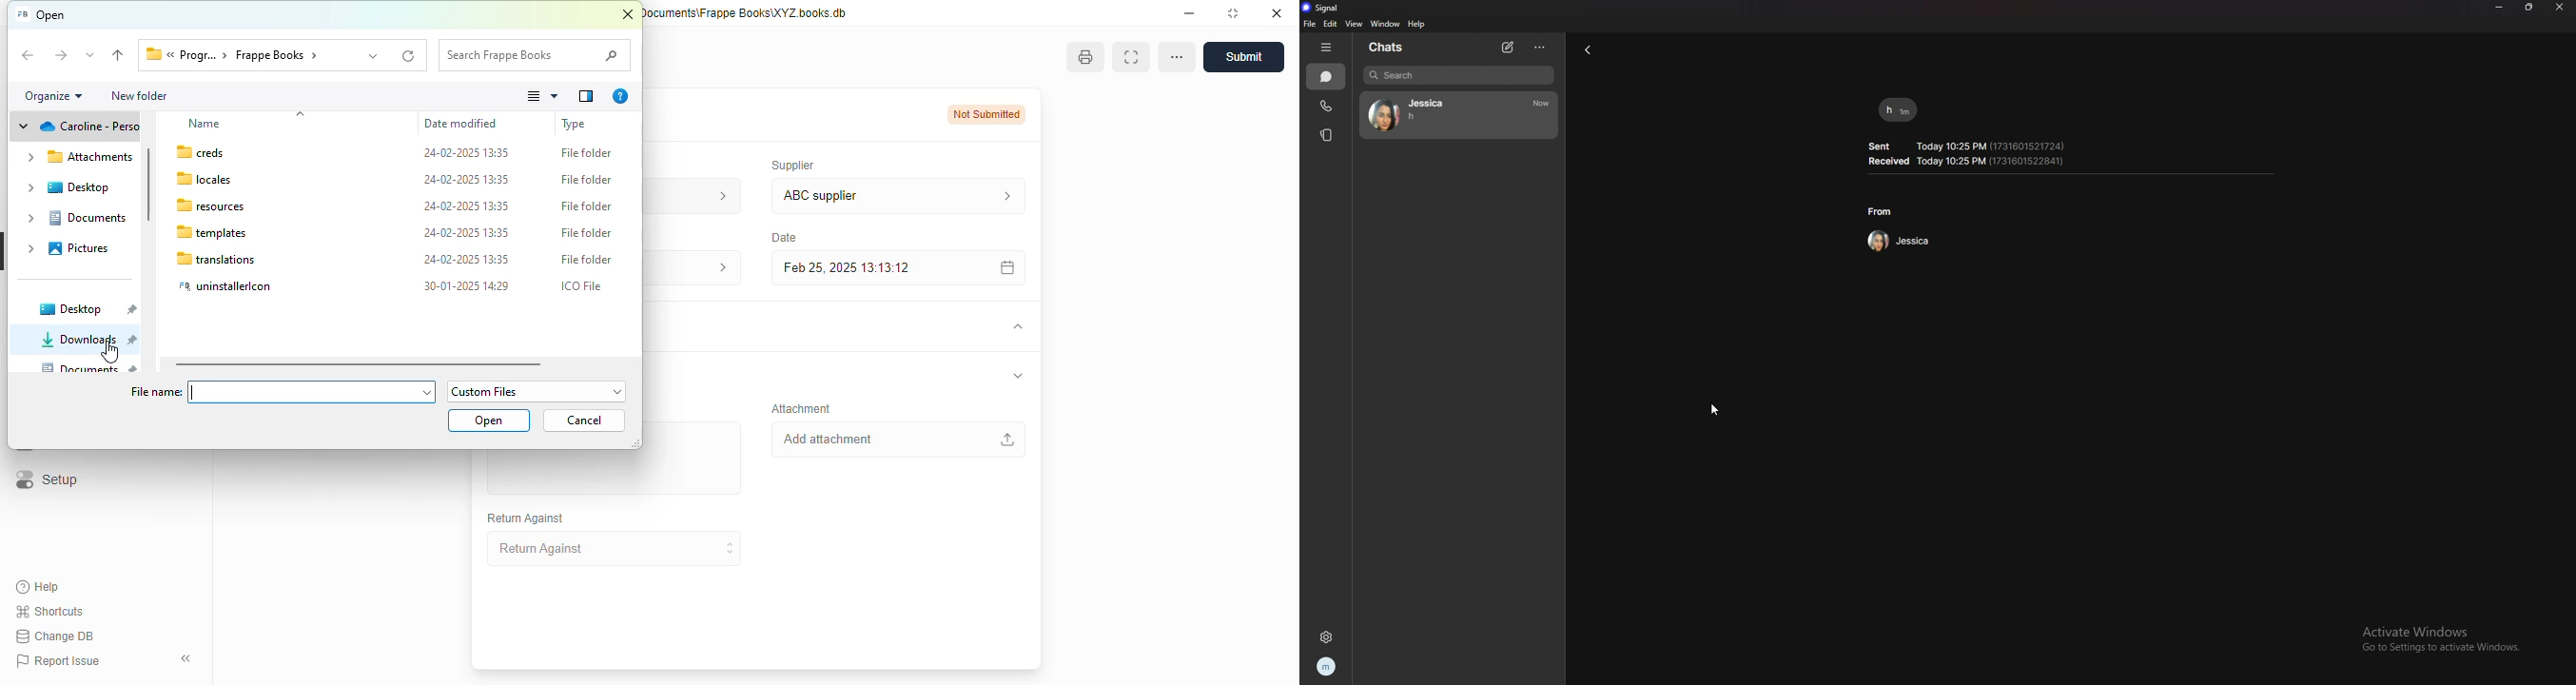  I want to click on new chat, so click(1508, 47).